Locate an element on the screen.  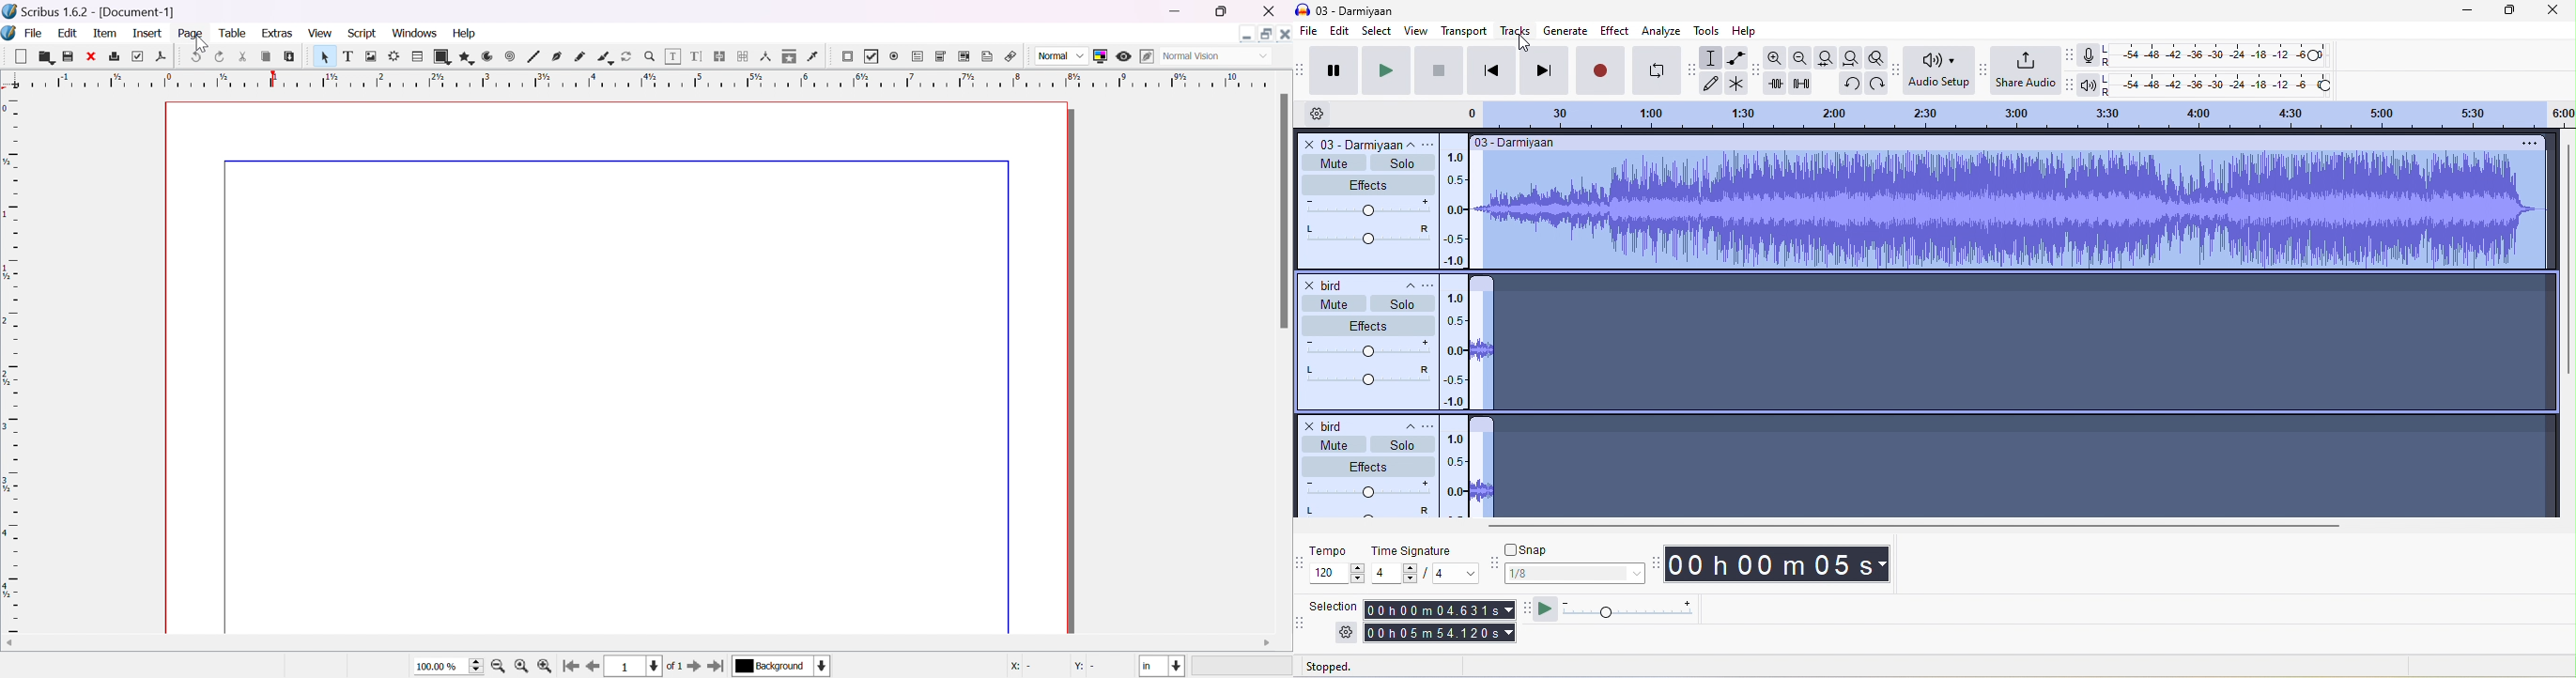
audacity recording meter toolbar is located at coordinates (2072, 56).